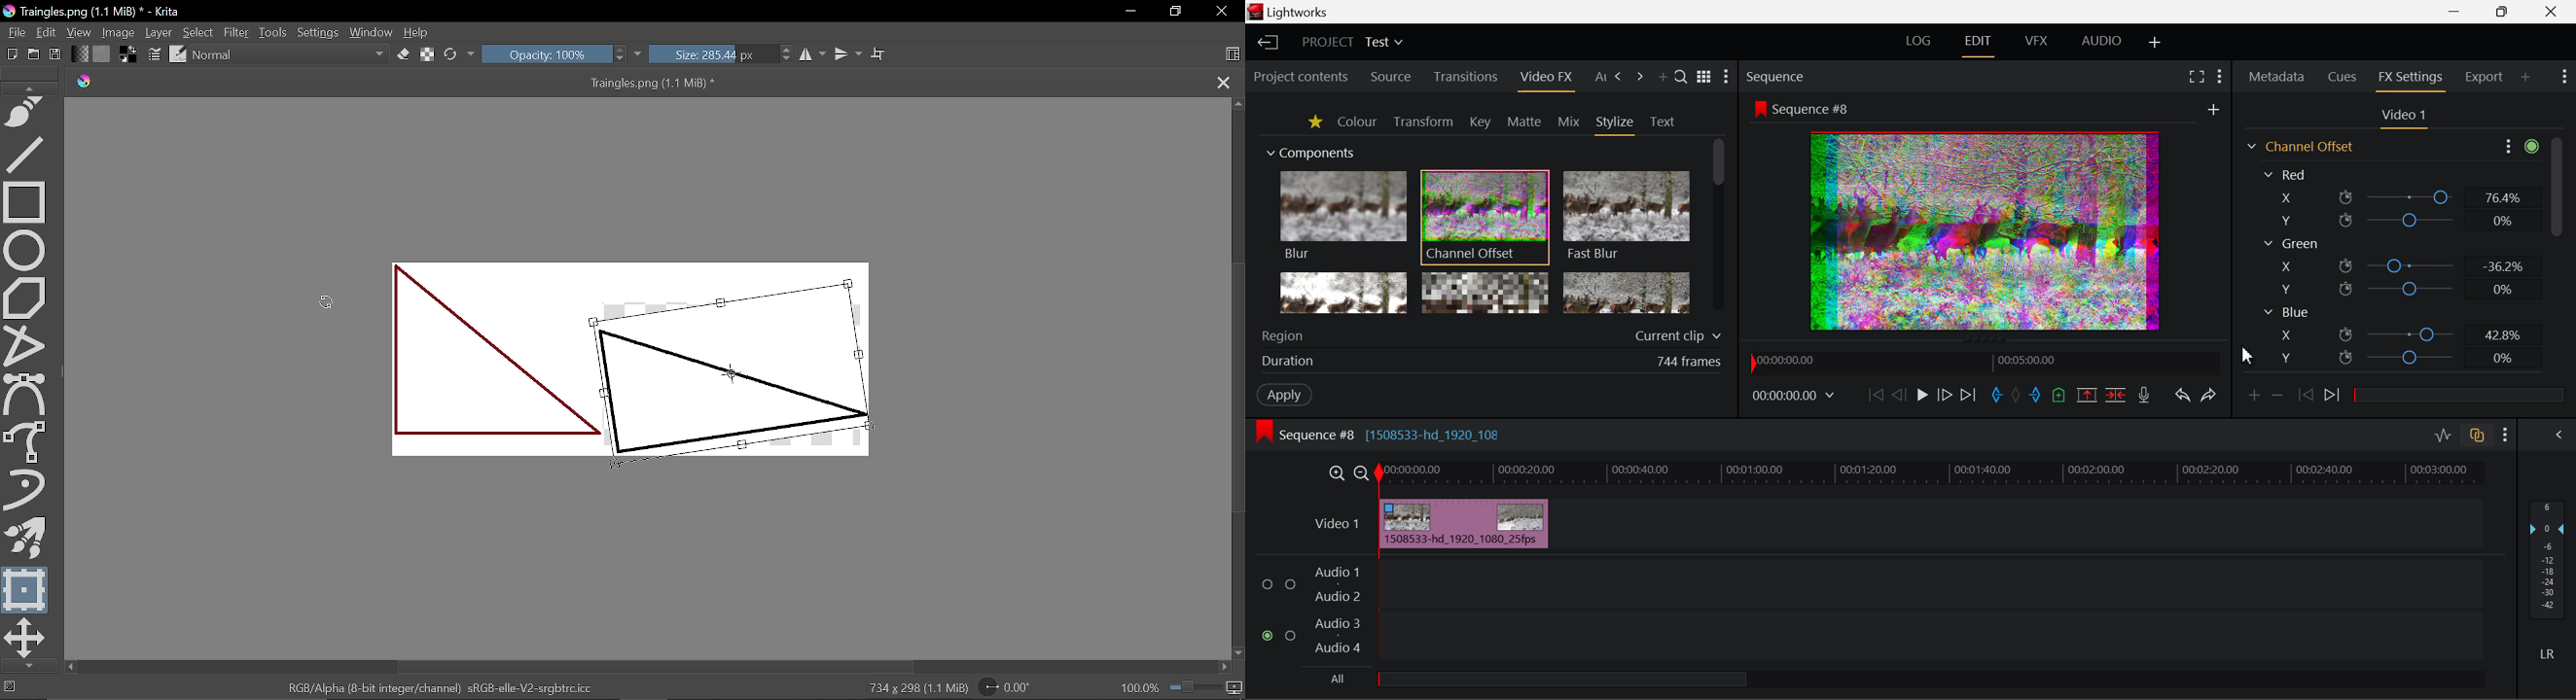 The height and width of the screenshot is (700, 2576). What do you see at coordinates (2476, 435) in the screenshot?
I see `Toggle auto track sync` at bounding box center [2476, 435].